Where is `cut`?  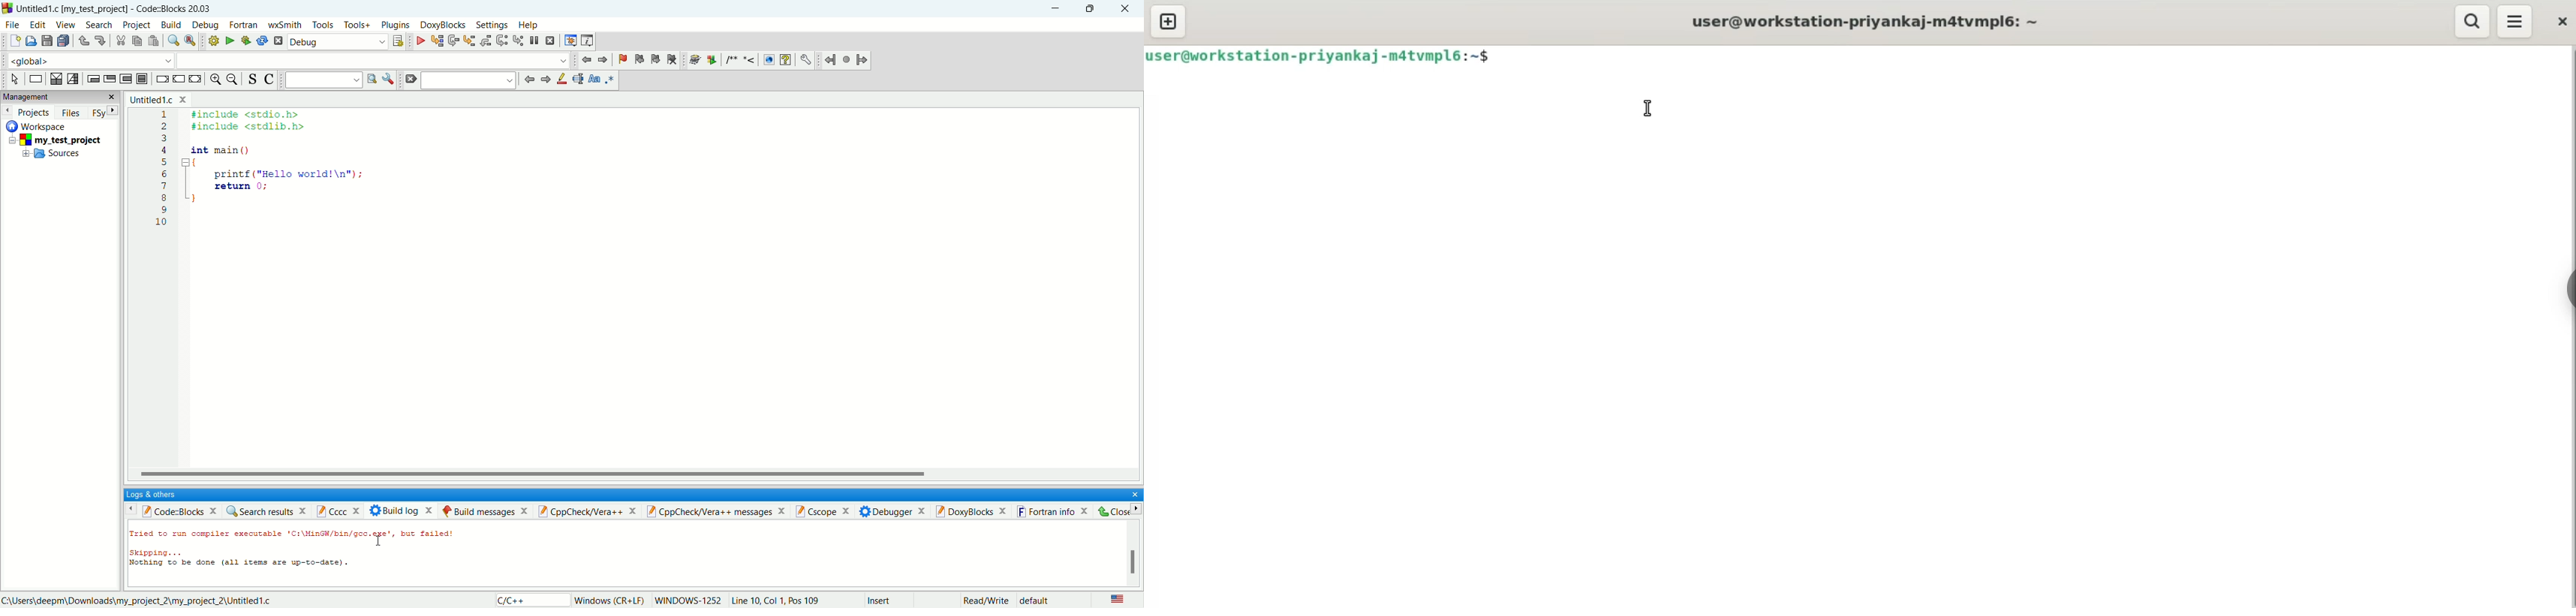
cut is located at coordinates (118, 41).